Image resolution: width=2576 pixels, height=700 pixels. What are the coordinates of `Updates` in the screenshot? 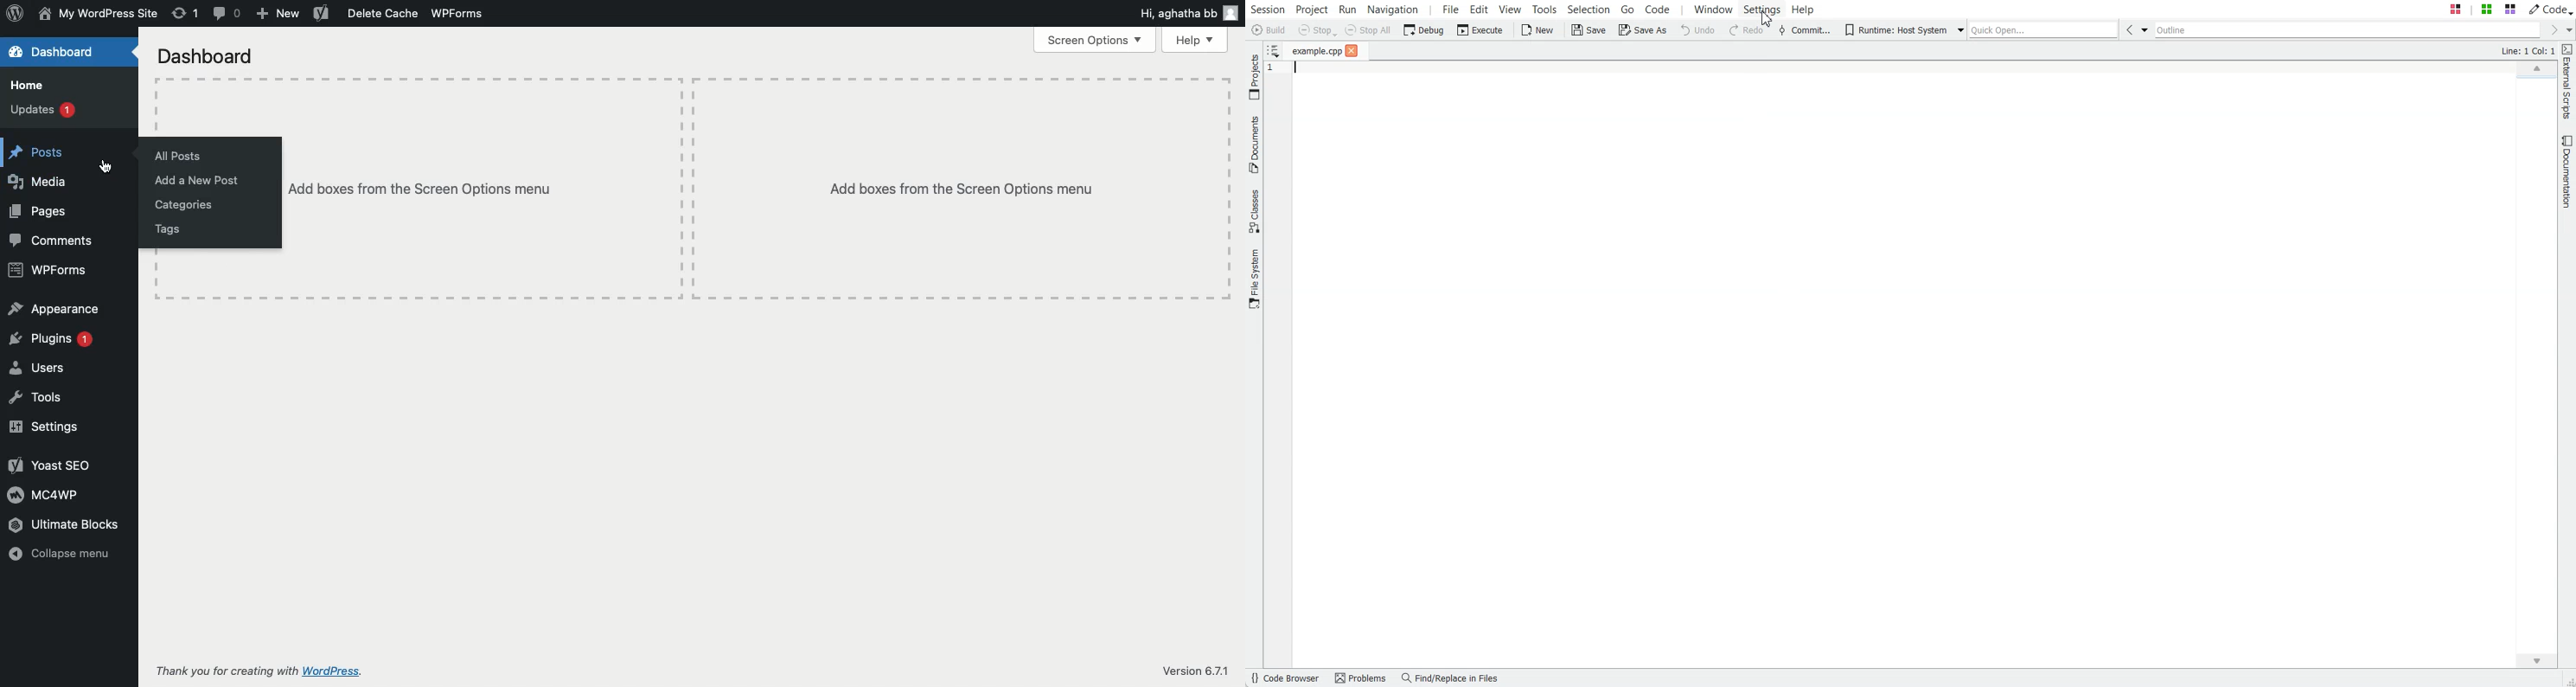 It's located at (42, 108).